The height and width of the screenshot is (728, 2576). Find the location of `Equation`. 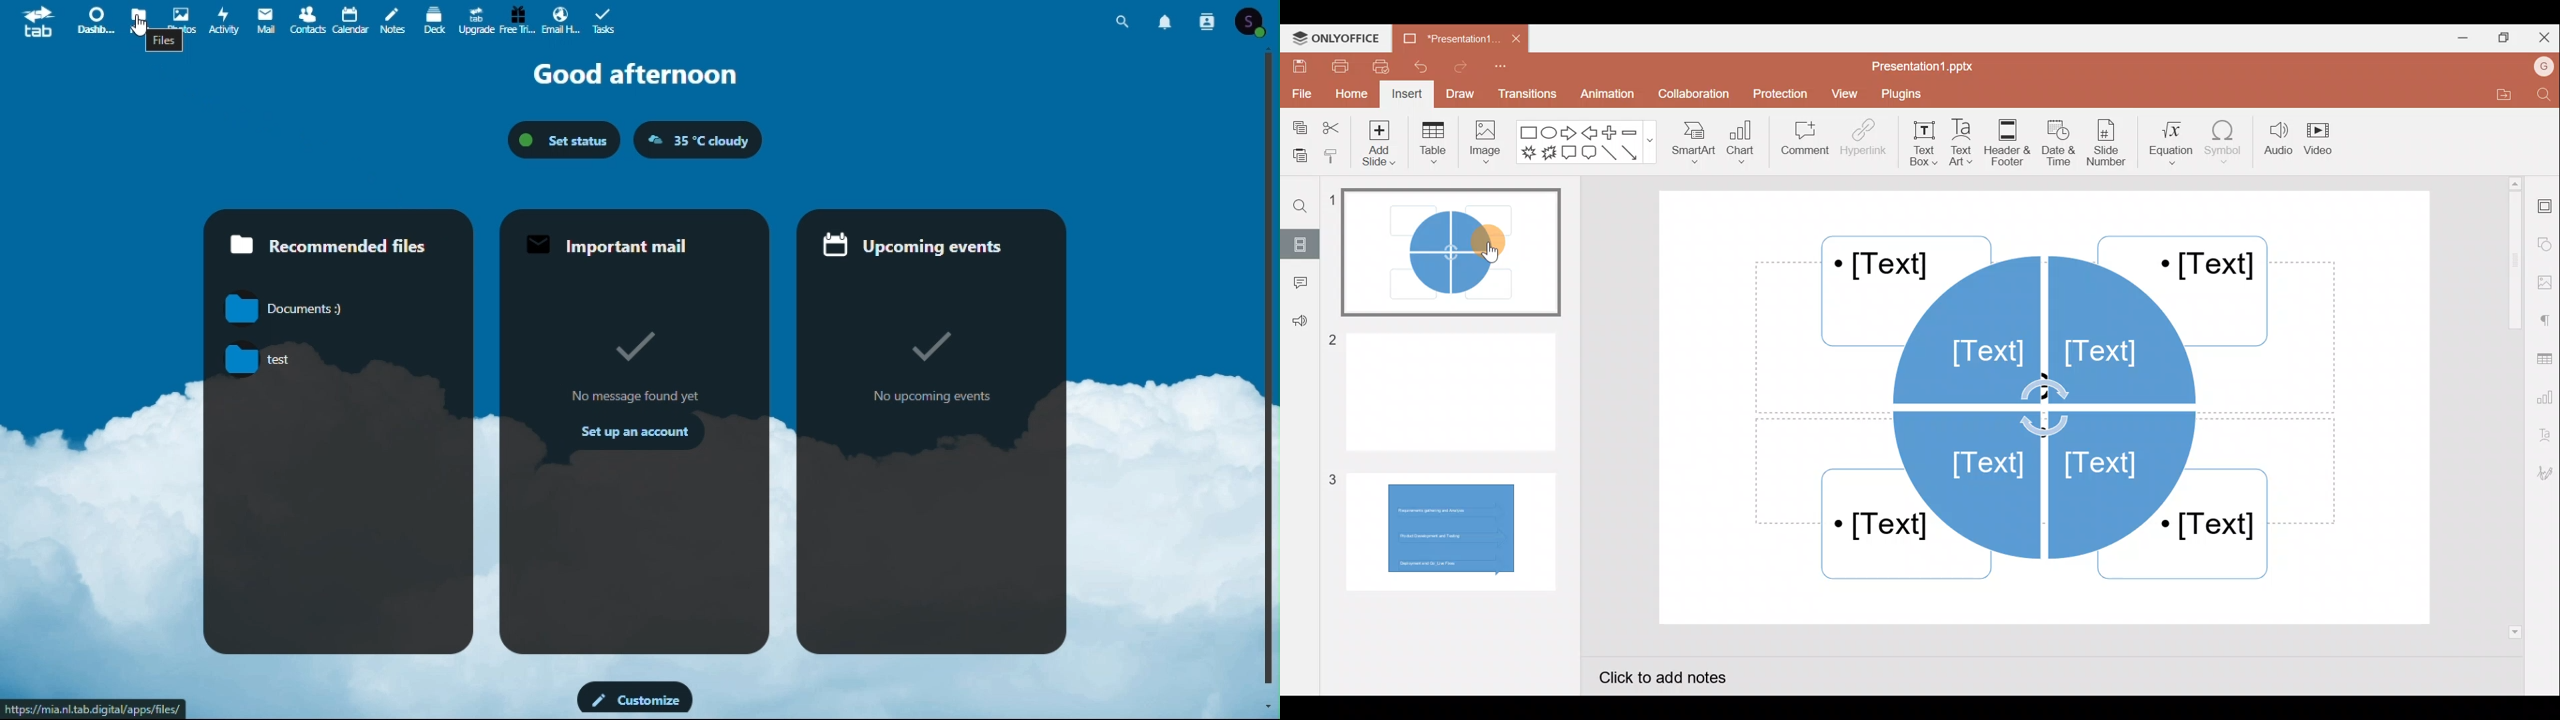

Equation is located at coordinates (2167, 143).